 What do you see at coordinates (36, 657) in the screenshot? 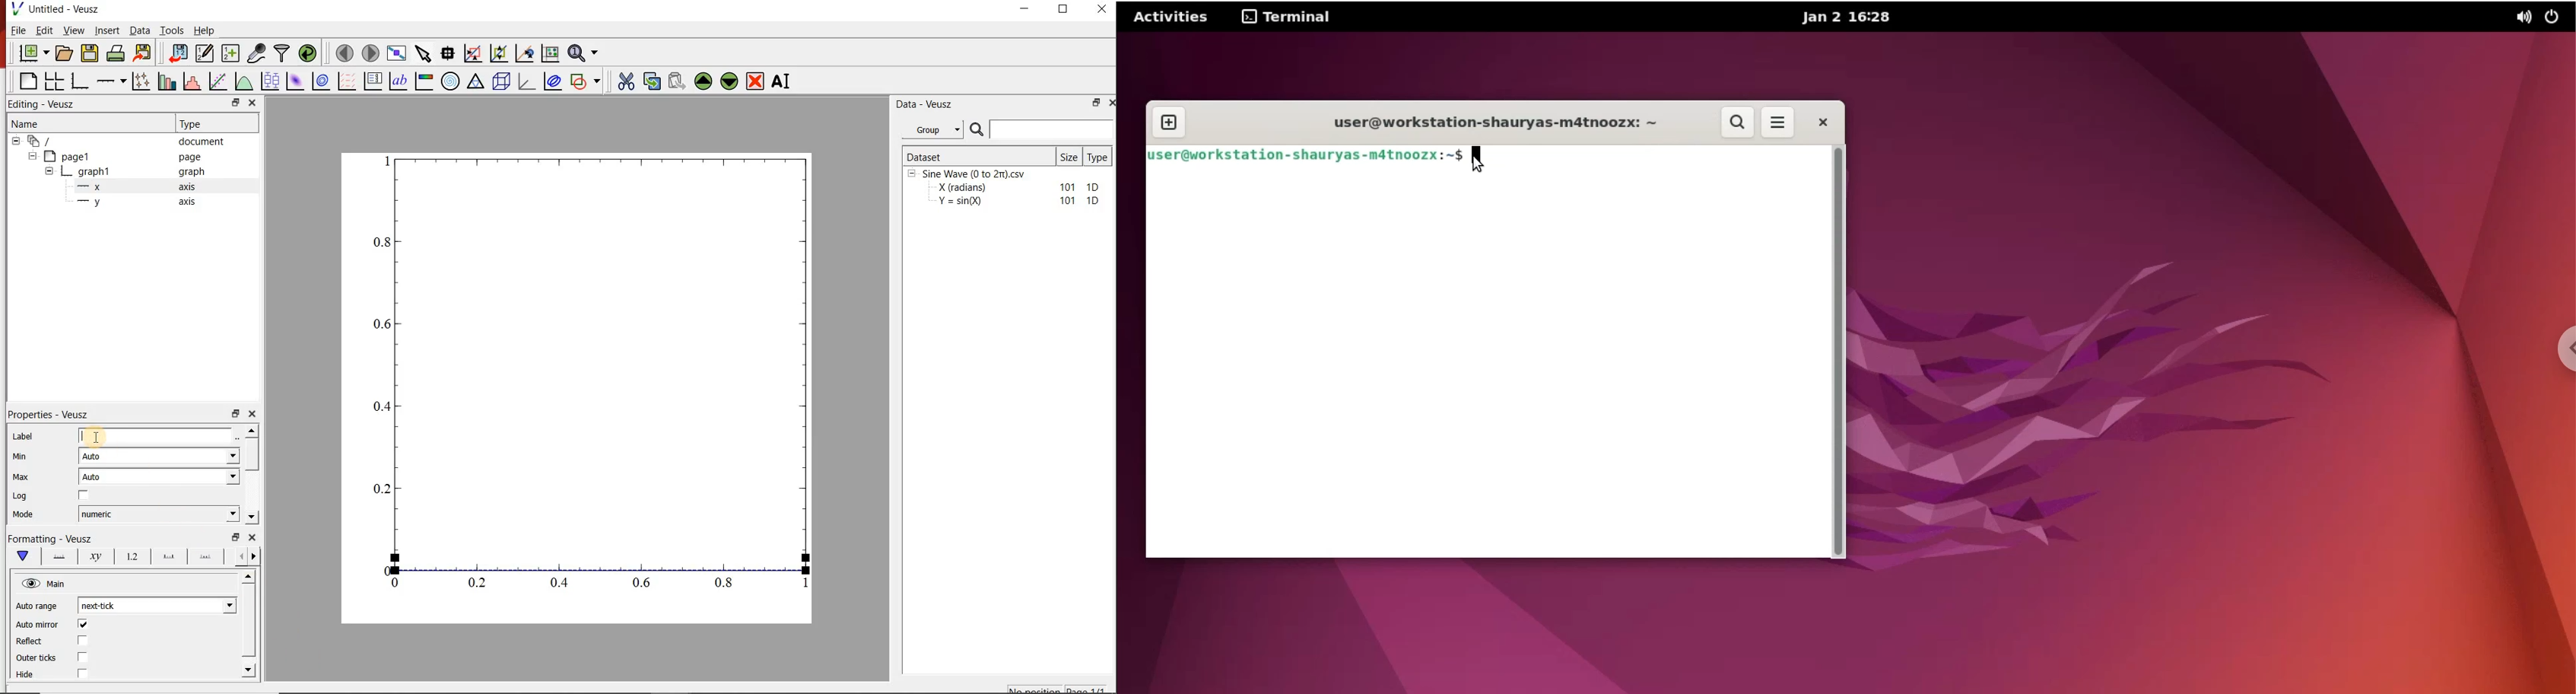
I see `Outer ticks` at bounding box center [36, 657].